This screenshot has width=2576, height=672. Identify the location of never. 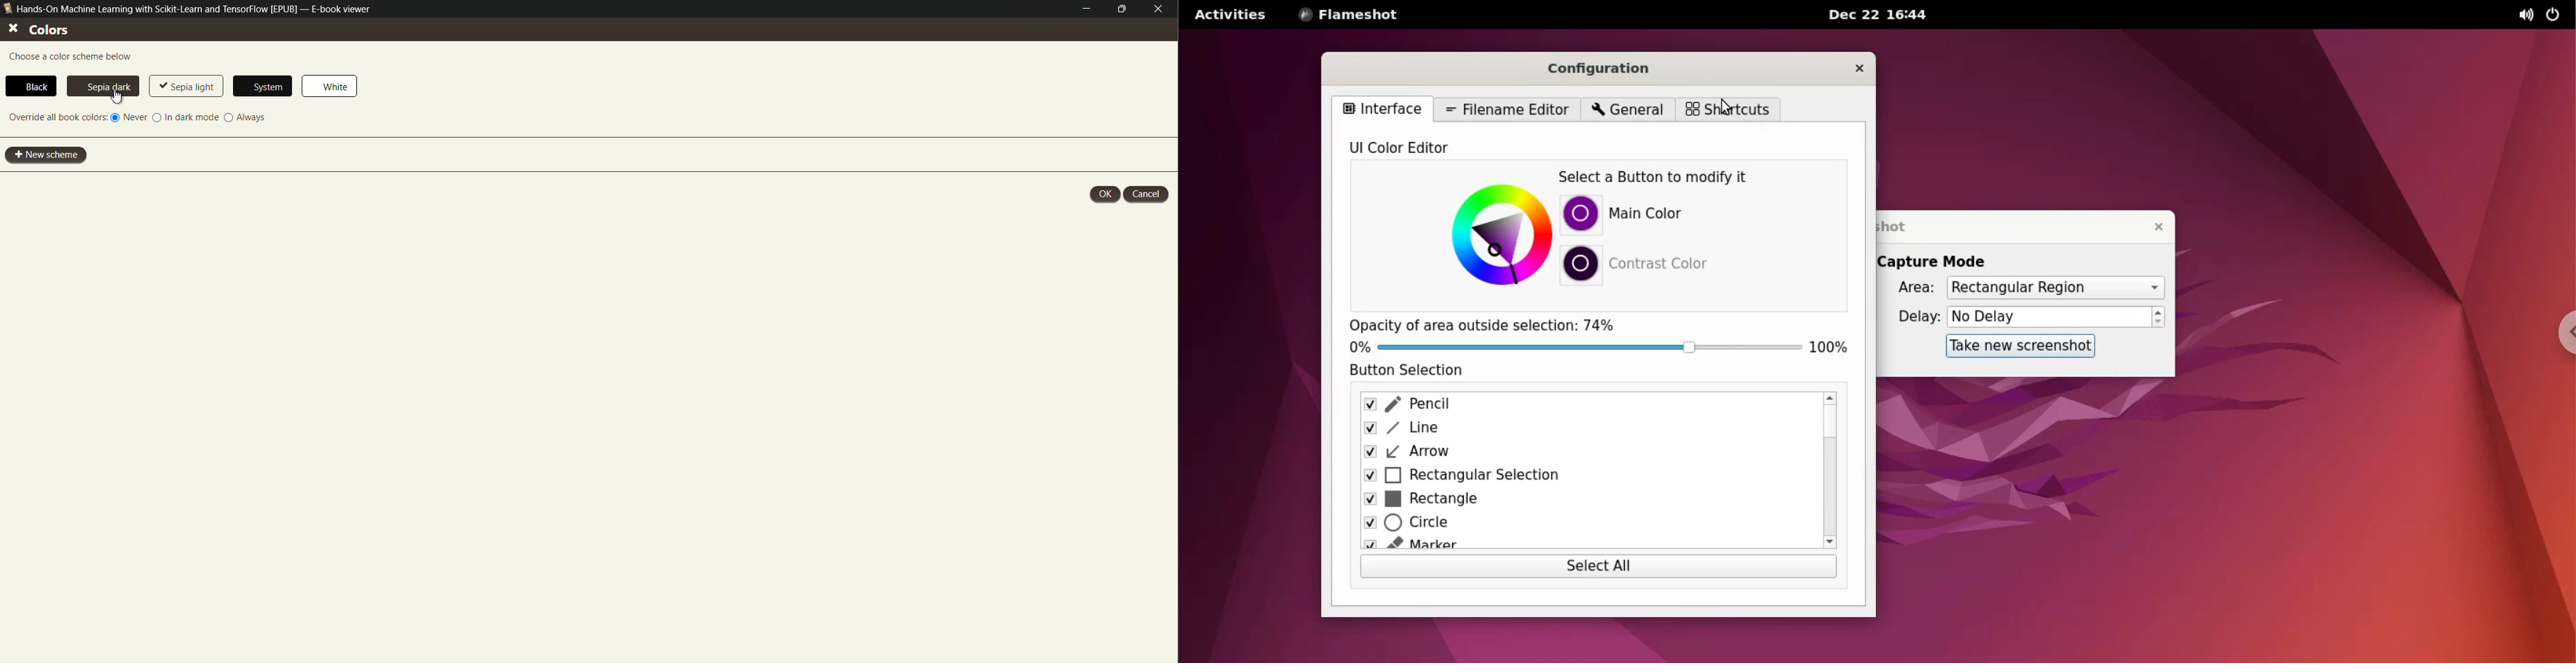
(130, 117).